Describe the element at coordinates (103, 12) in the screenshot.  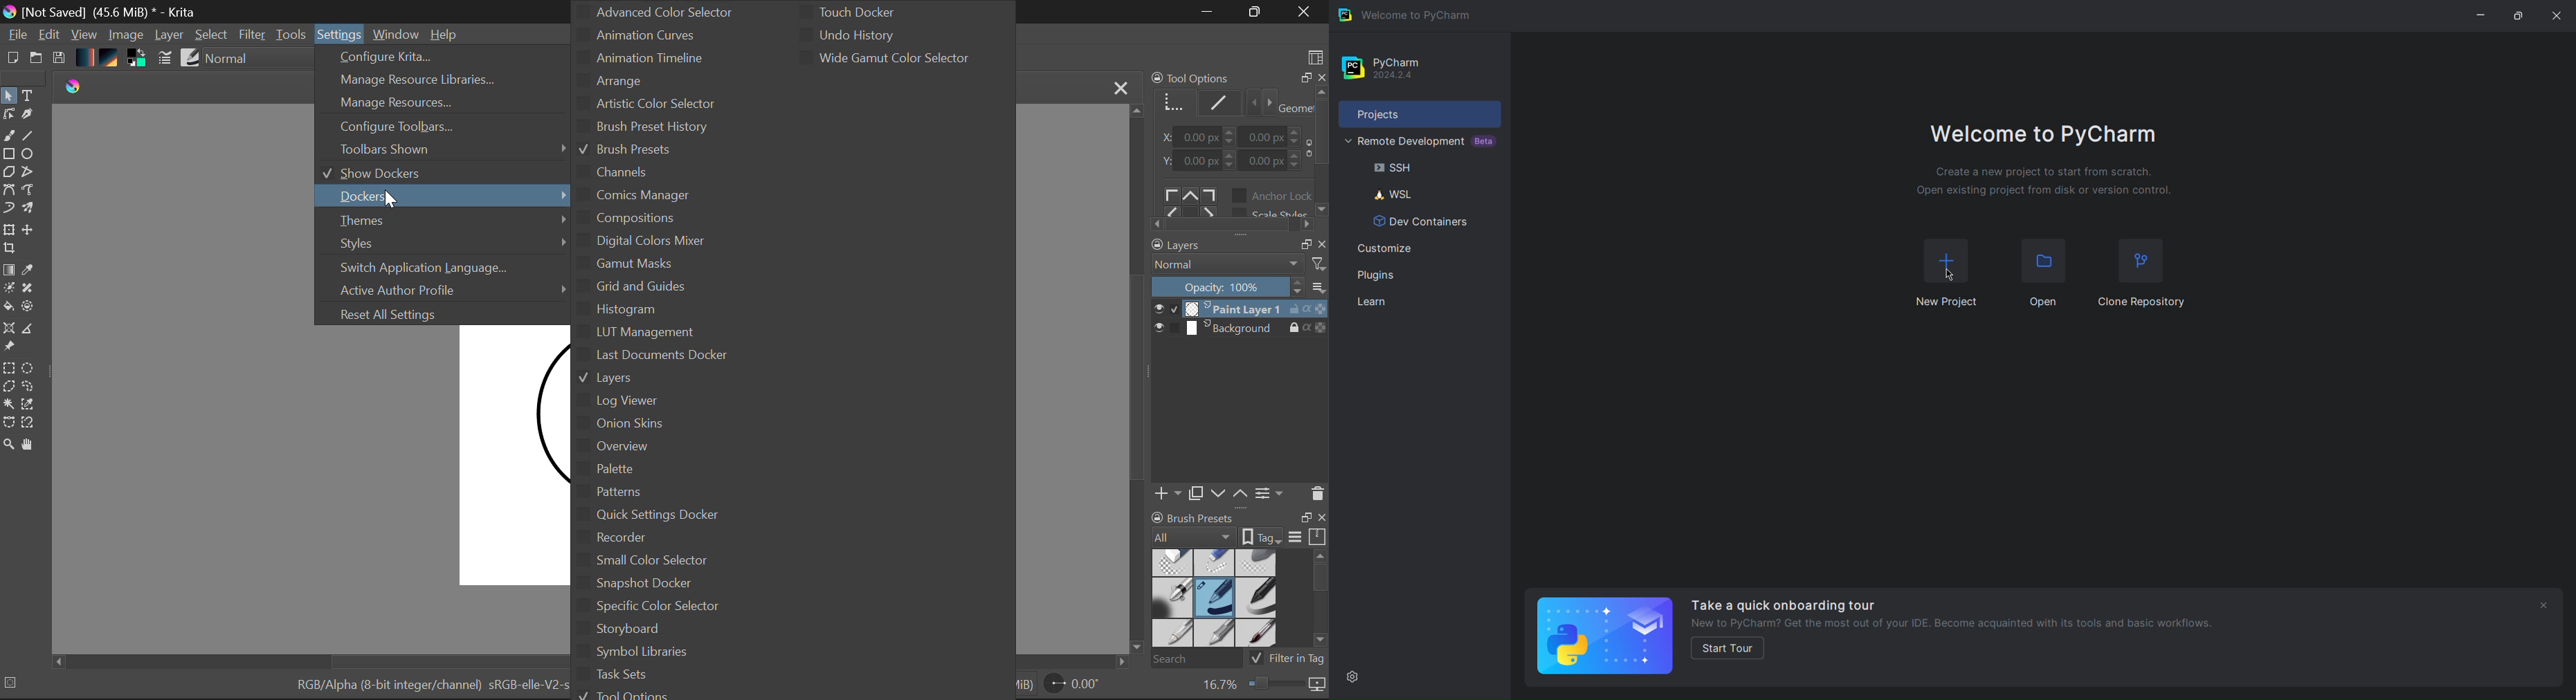
I see `Window Title` at that location.